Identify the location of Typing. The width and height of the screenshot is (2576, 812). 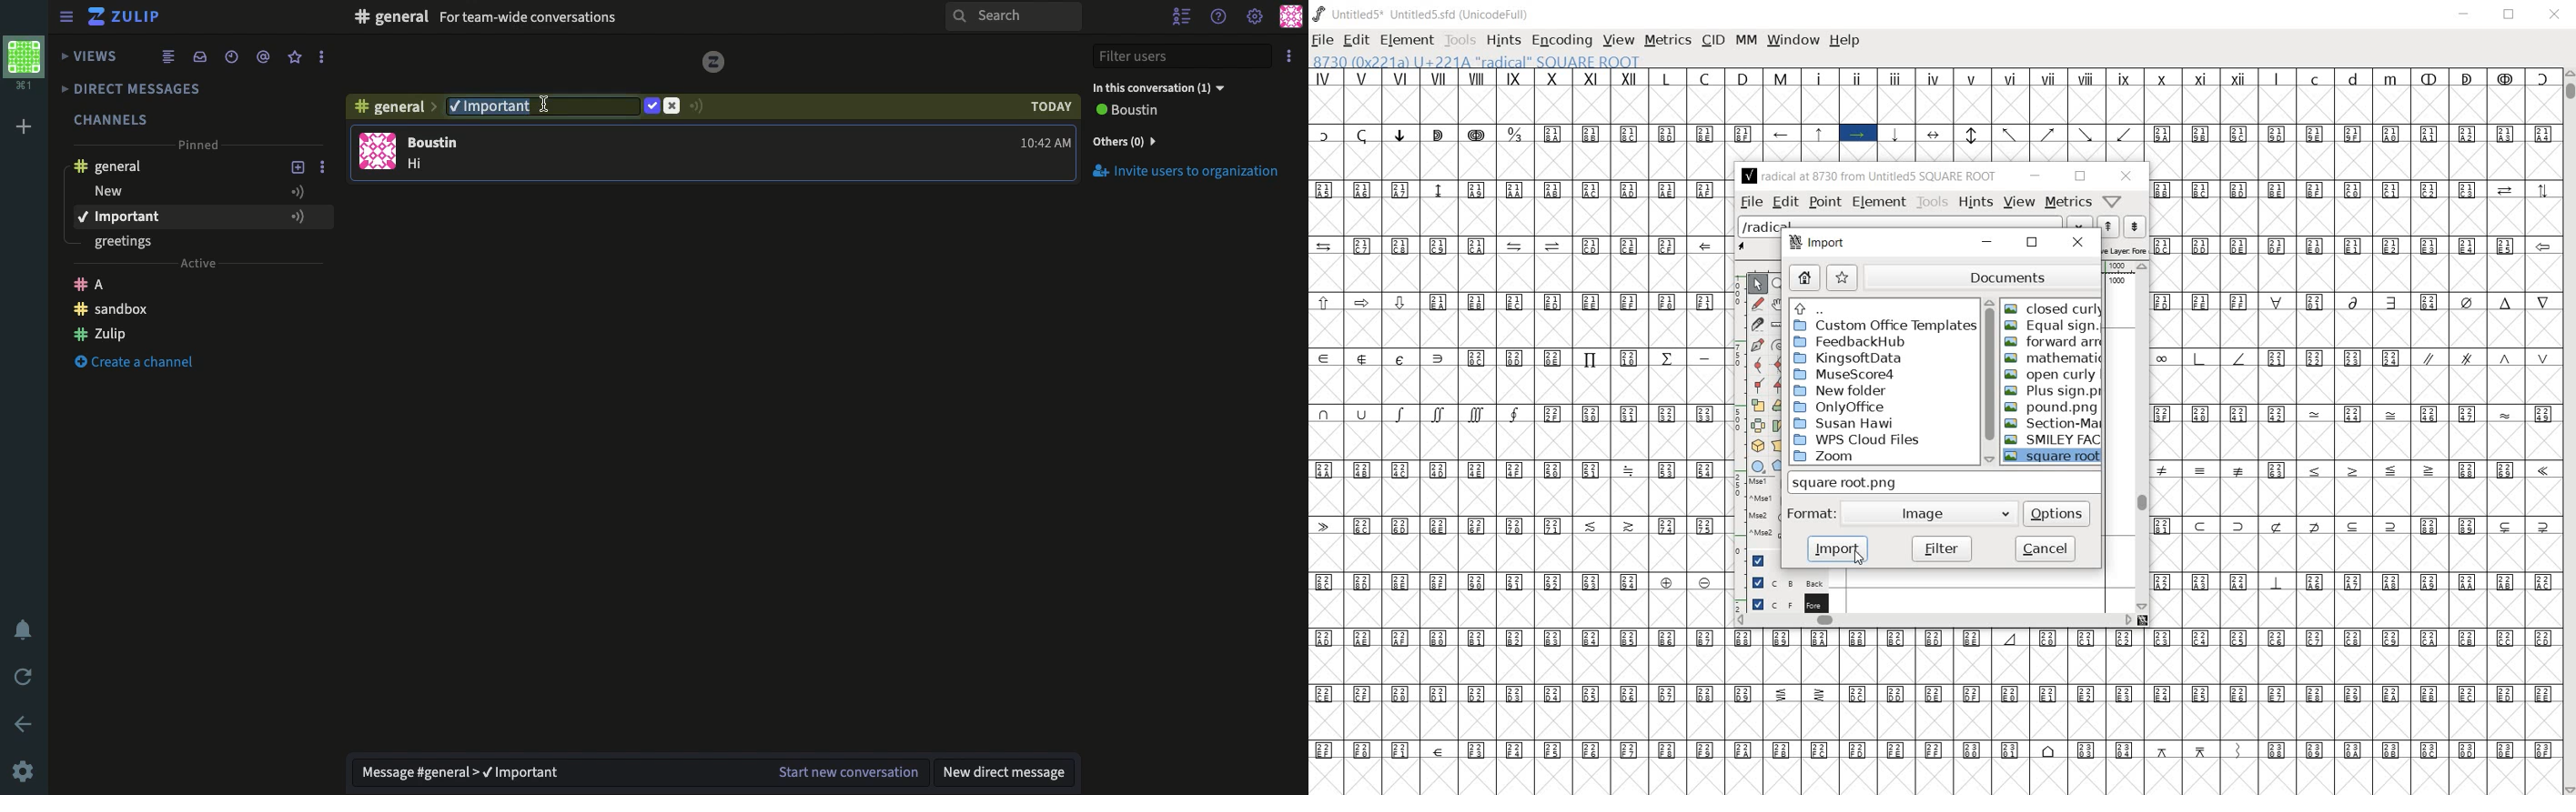
(537, 106).